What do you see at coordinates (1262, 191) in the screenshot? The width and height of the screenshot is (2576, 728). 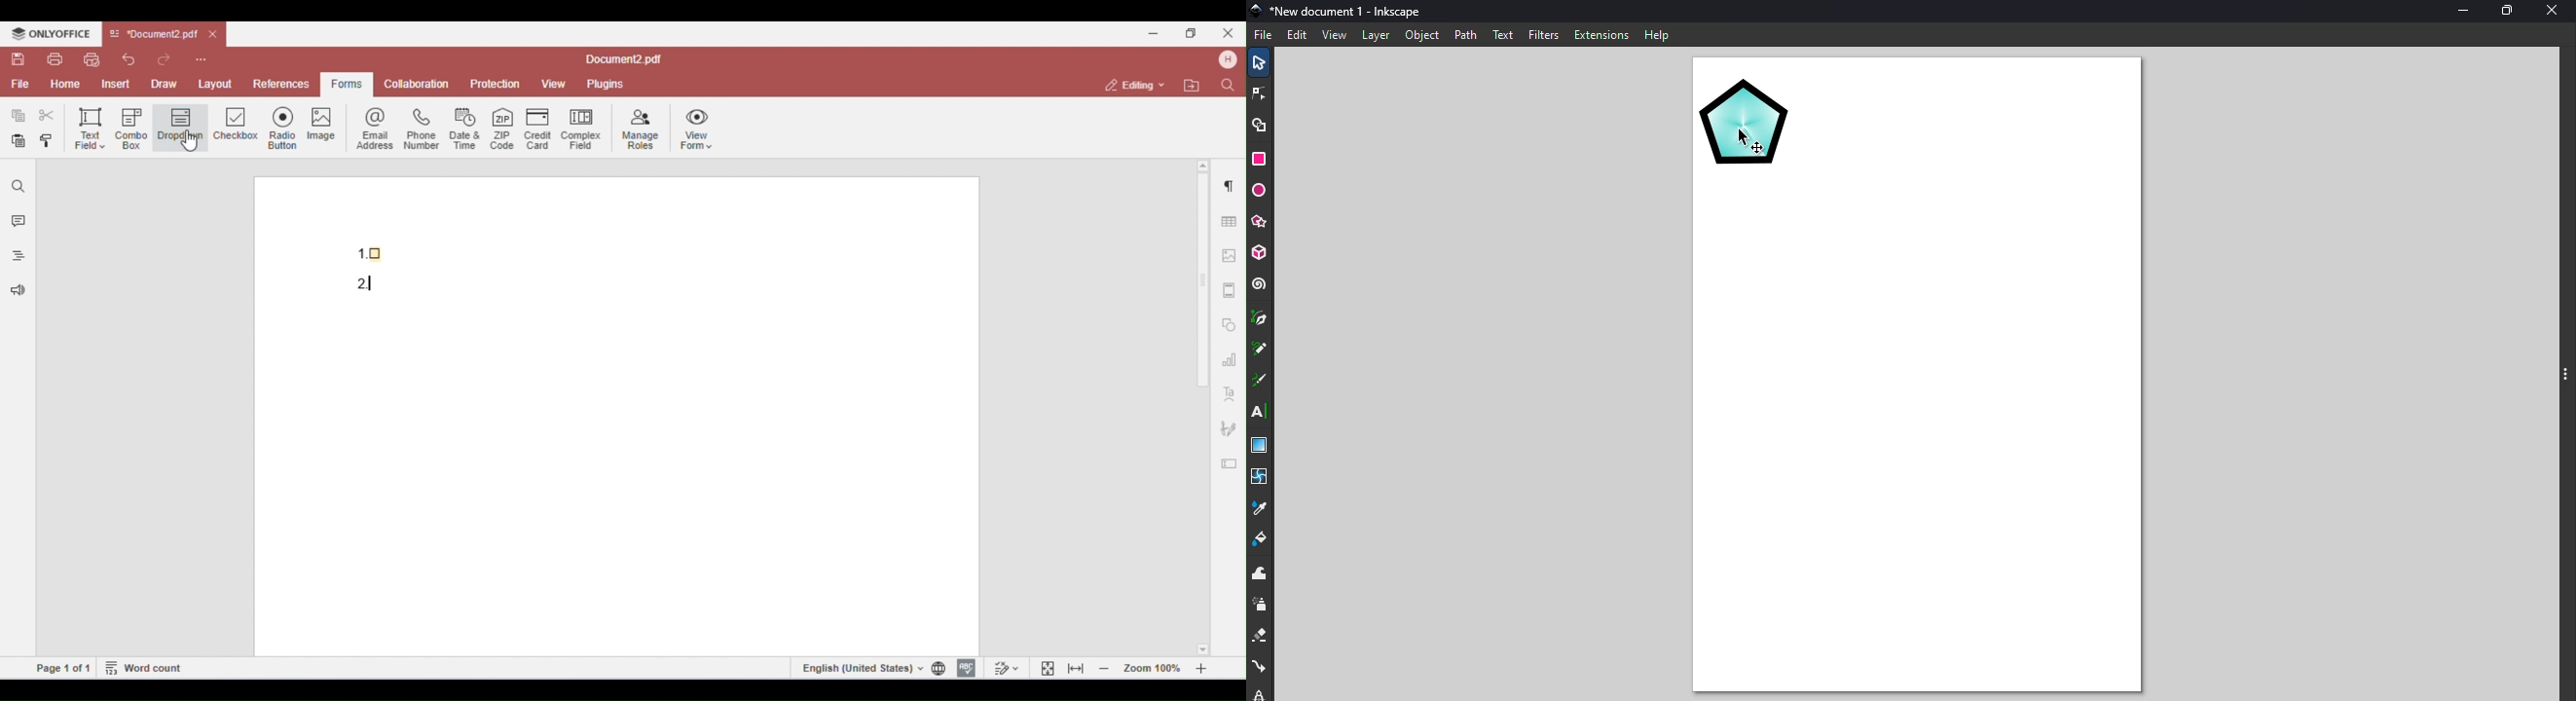 I see `Ellipse/arc tool` at bounding box center [1262, 191].